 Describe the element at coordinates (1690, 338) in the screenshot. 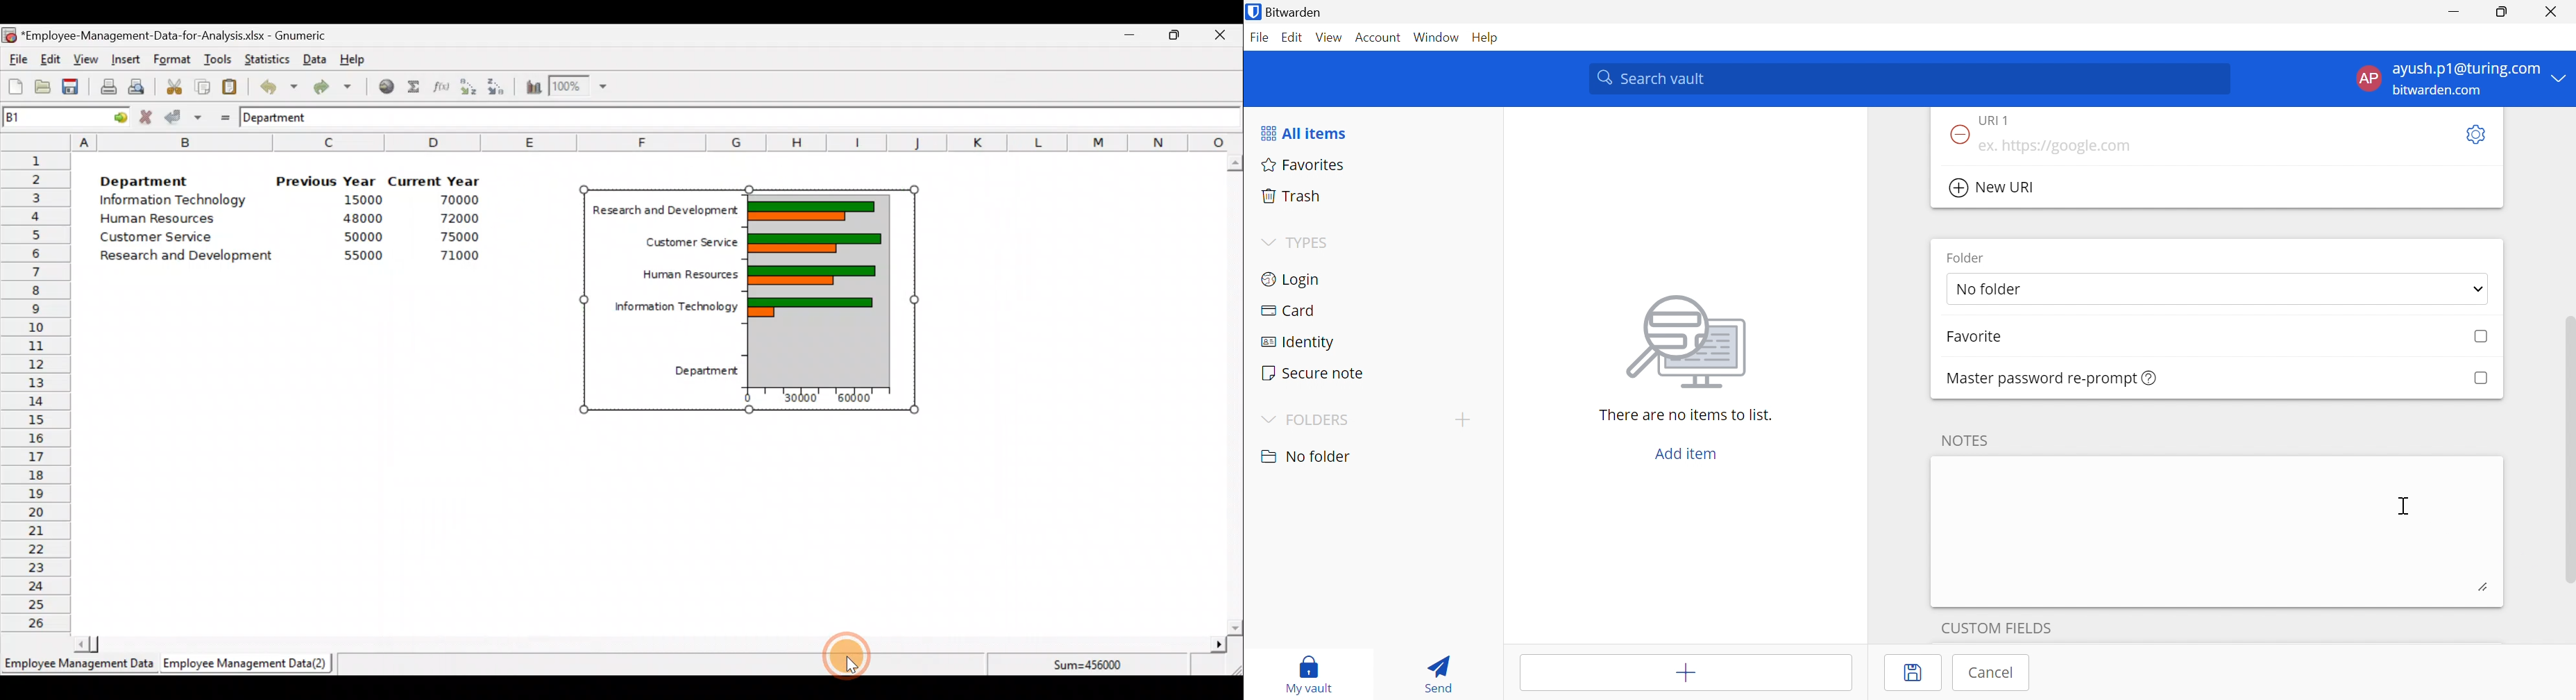

I see `image` at that location.